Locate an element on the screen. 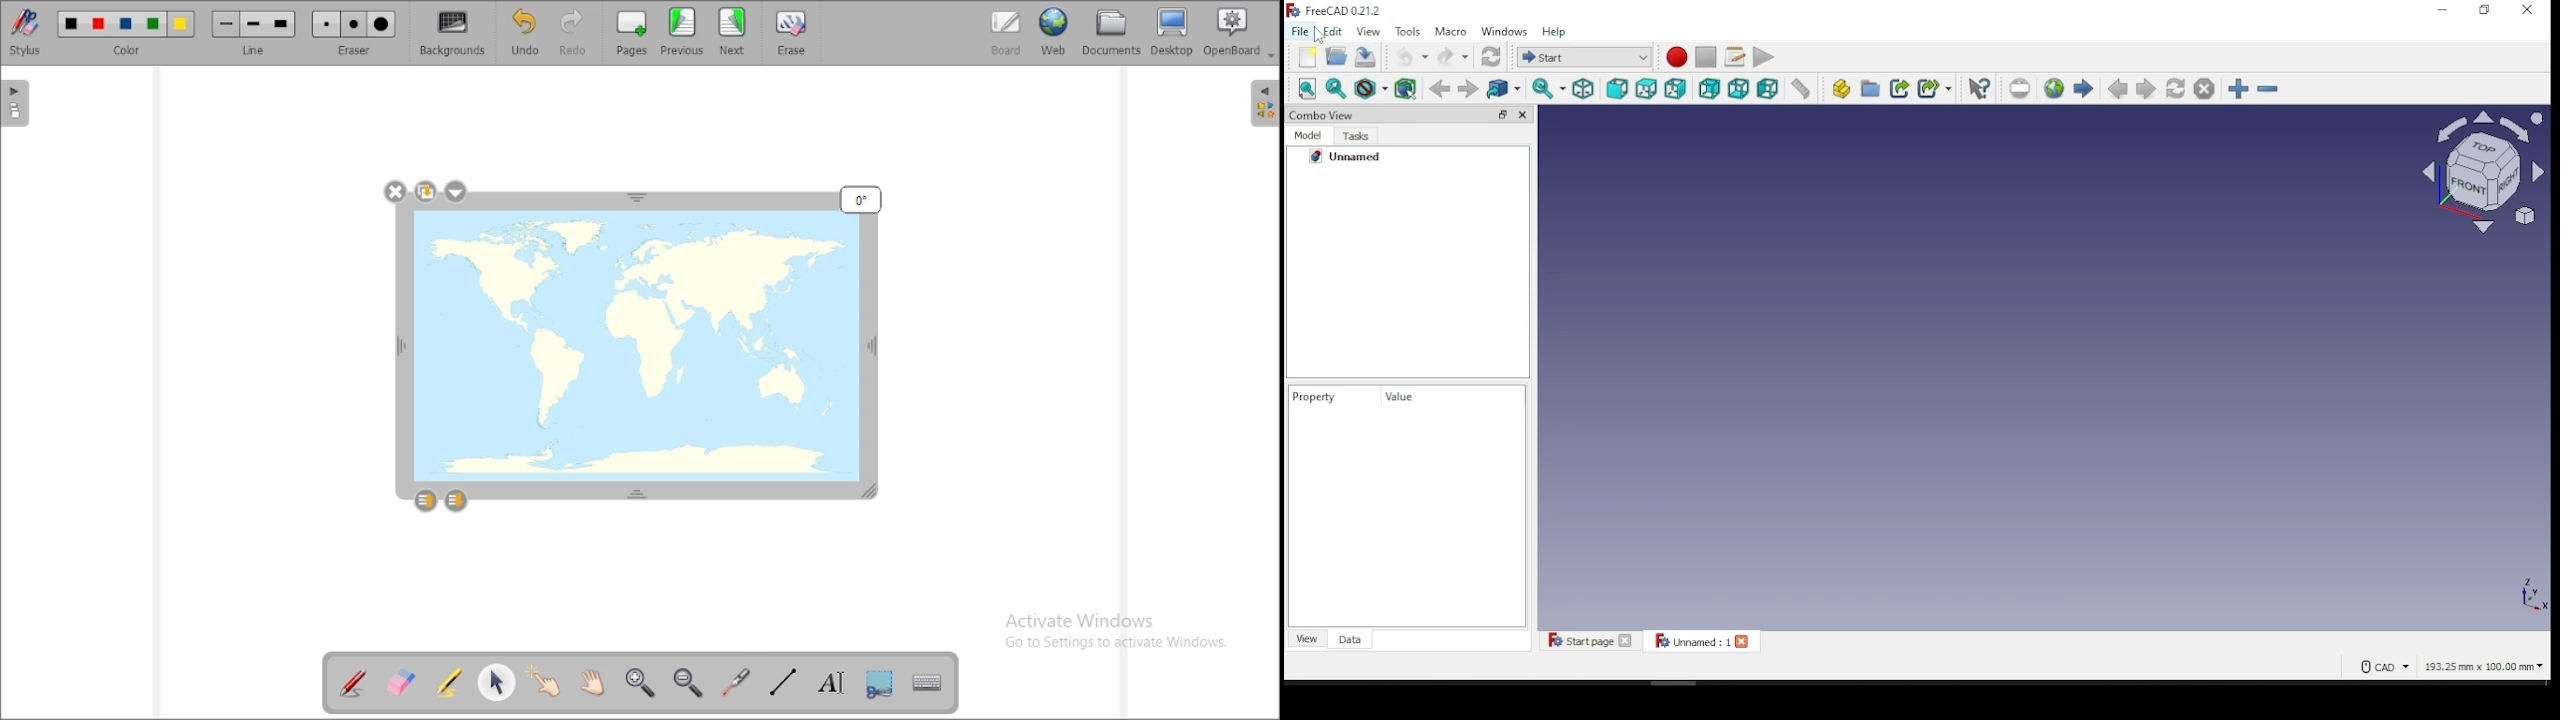 This screenshot has width=2576, height=728. help is located at coordinates (1553, 31).